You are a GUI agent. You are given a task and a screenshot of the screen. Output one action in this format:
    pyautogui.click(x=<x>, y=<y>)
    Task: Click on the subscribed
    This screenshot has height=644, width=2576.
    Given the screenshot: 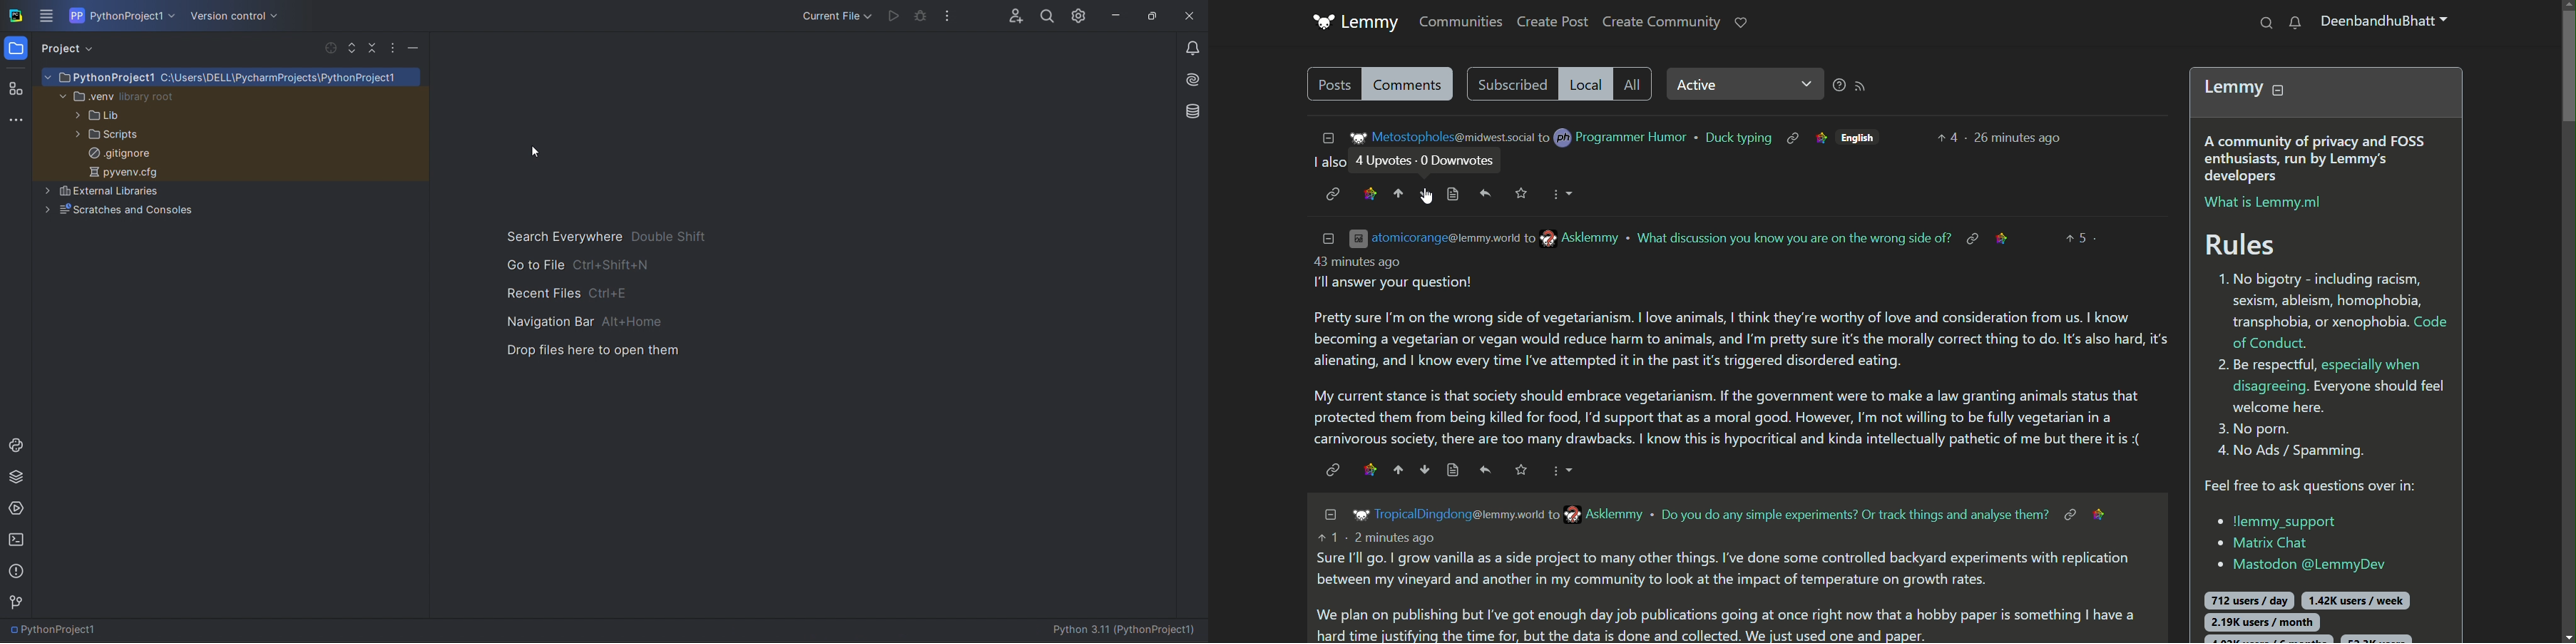 What is the action you would take?
    pyautogui.click(x=1508, y=83)
    